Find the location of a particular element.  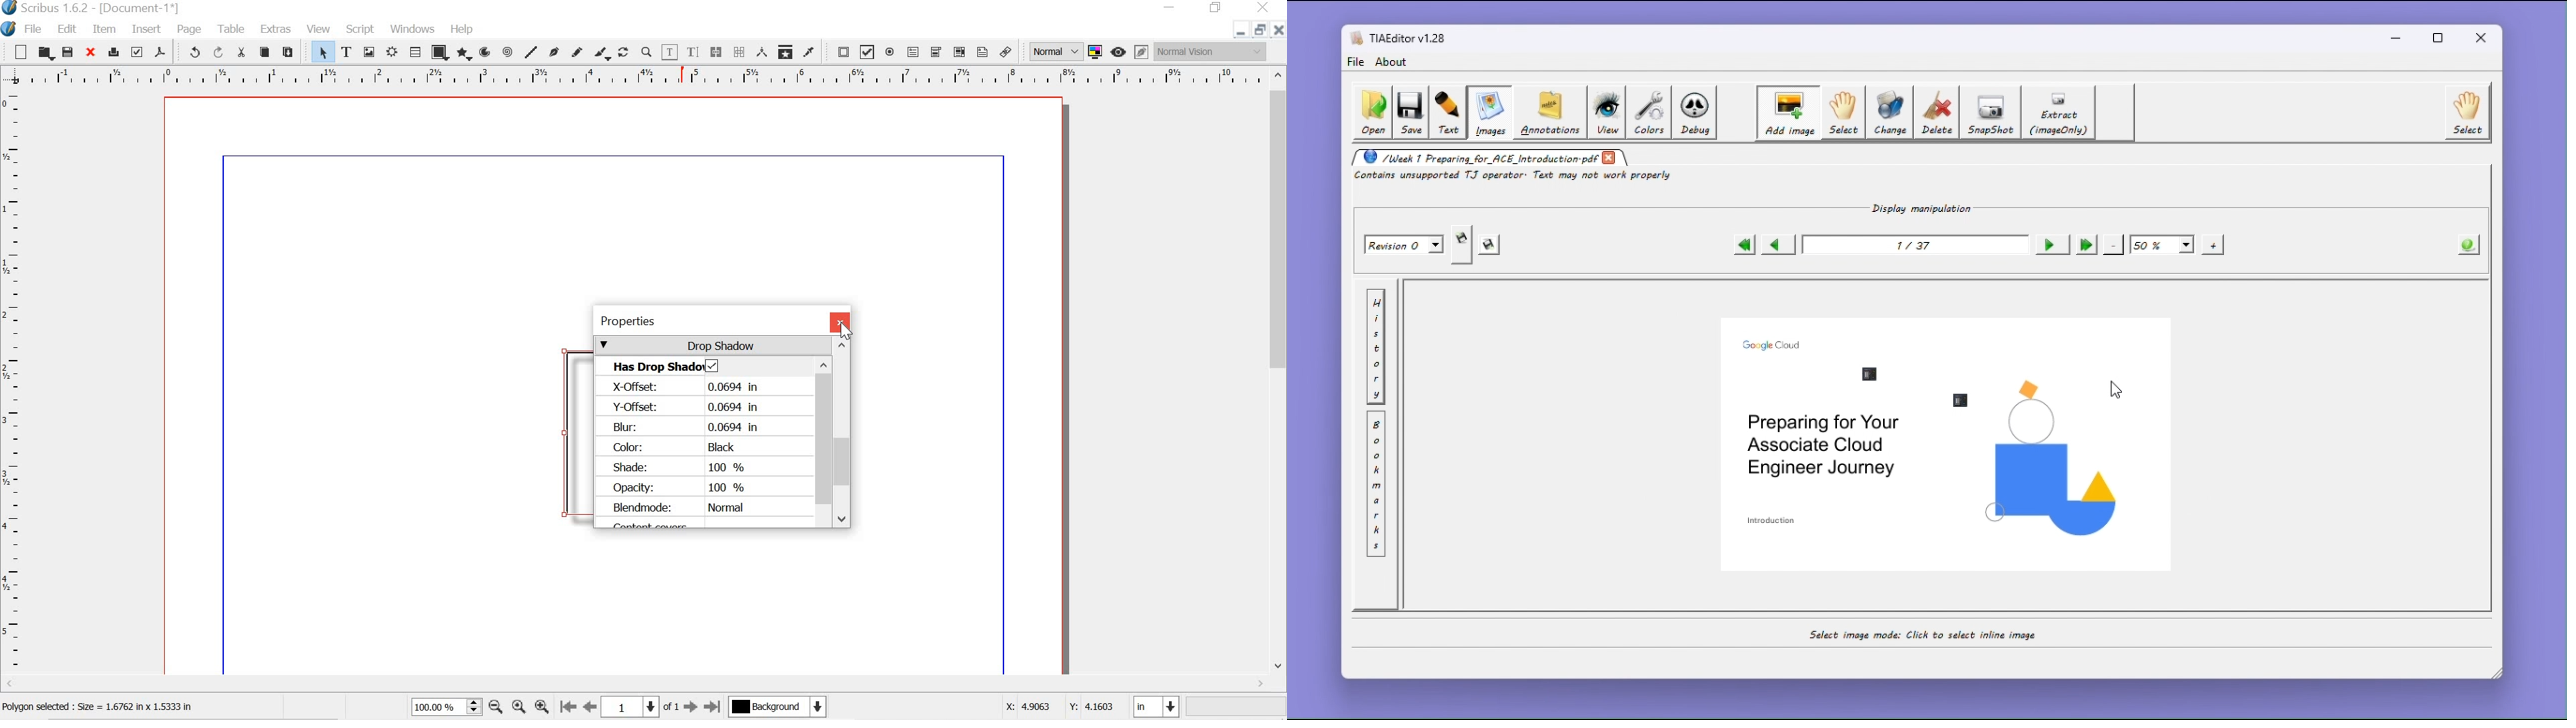

Polygon selected : Size = 1.6762 in x 1.5333 in is located at coordinates (101, 707).